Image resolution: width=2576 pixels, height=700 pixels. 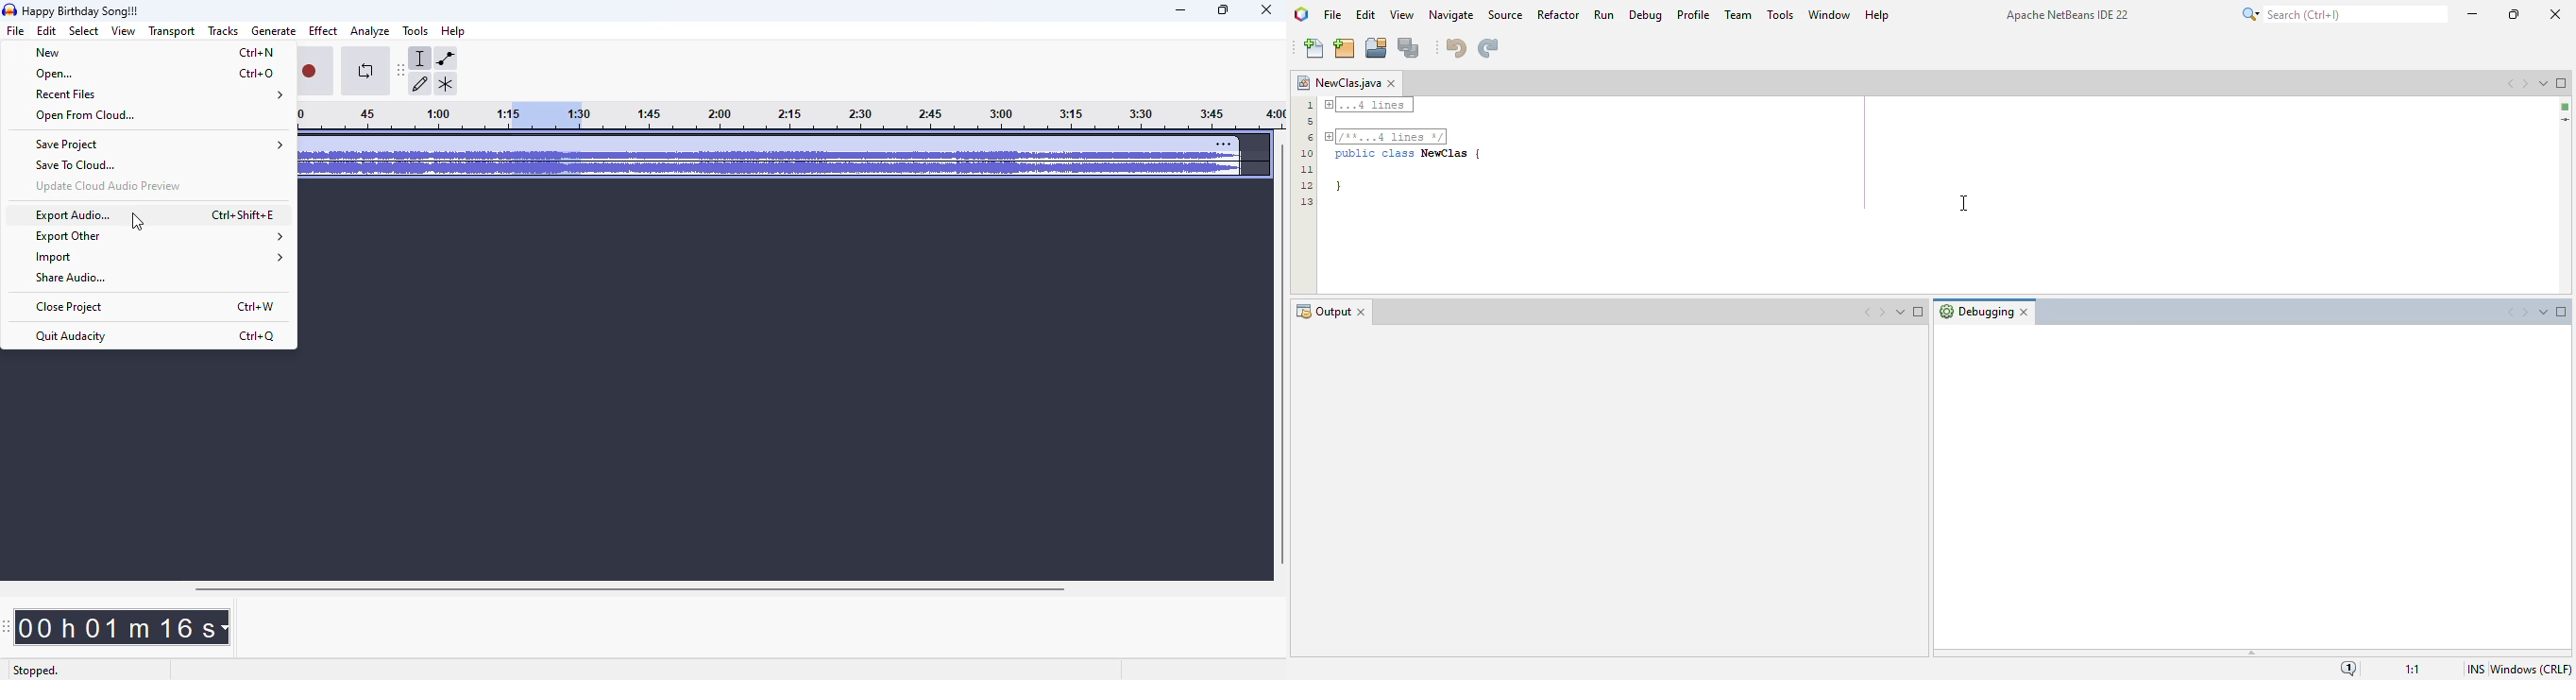 I want to click on file, so click(x=1333, y=14).